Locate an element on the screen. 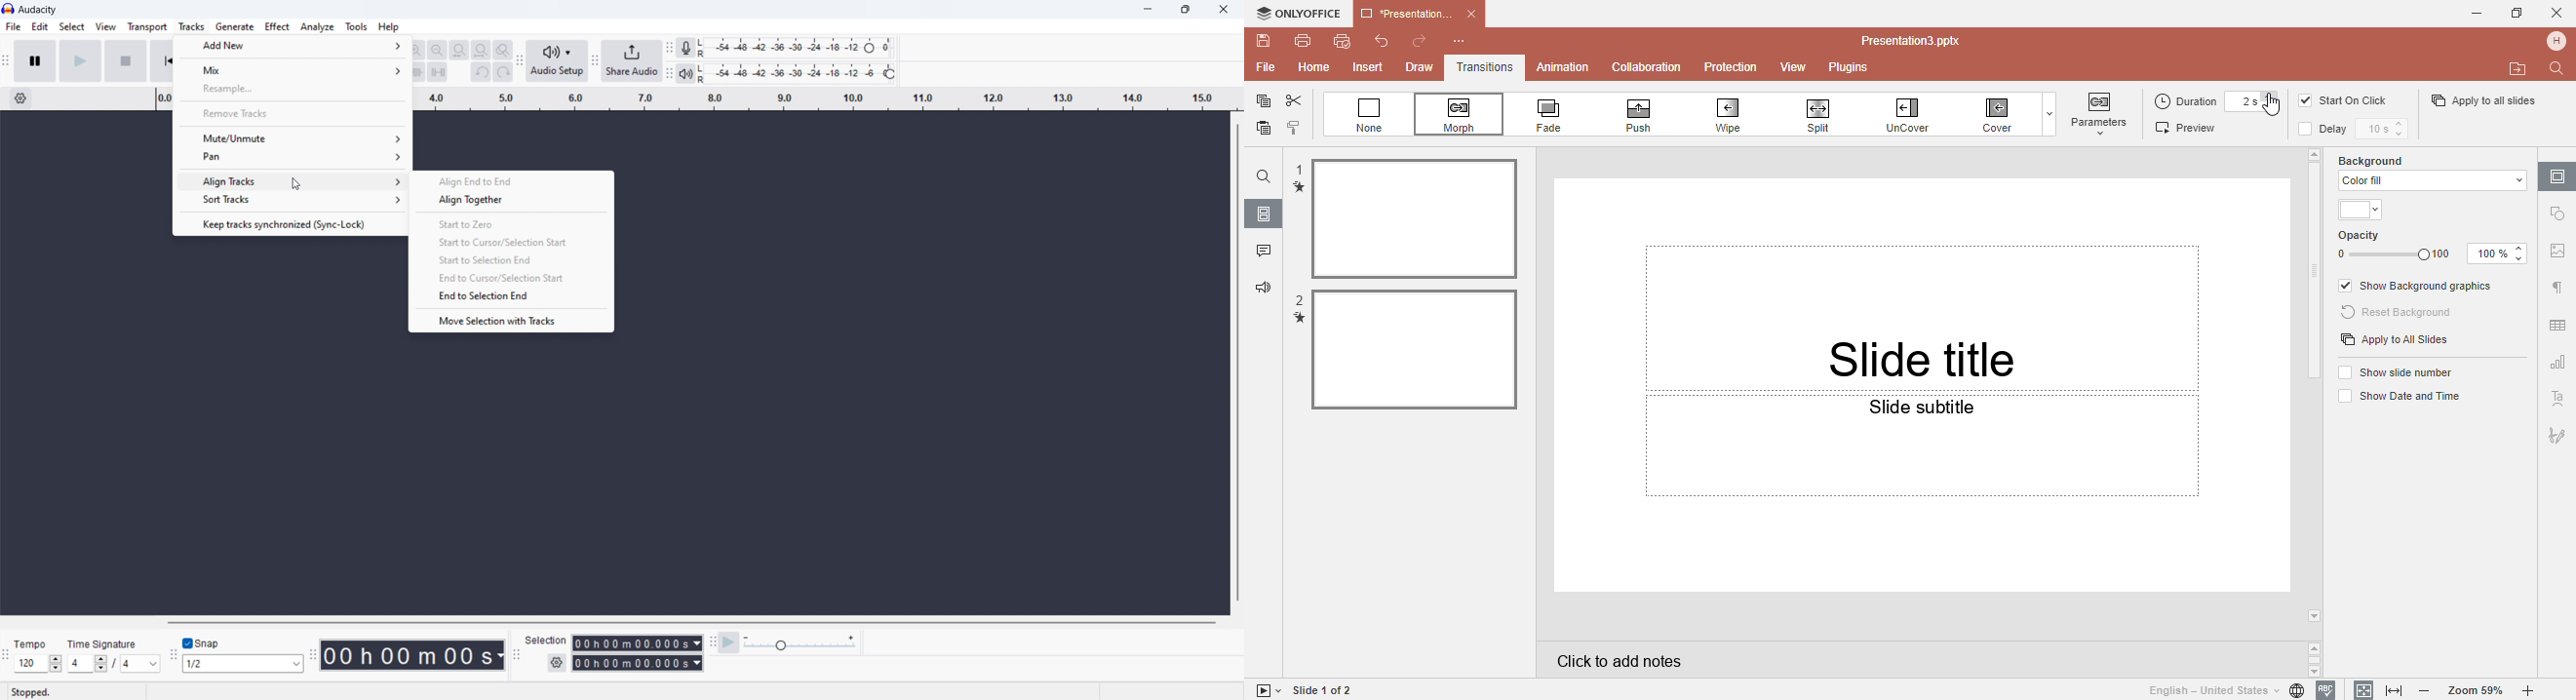 This screenshot has height=700, width=2576. Find is located at coordinates (2559, 68).